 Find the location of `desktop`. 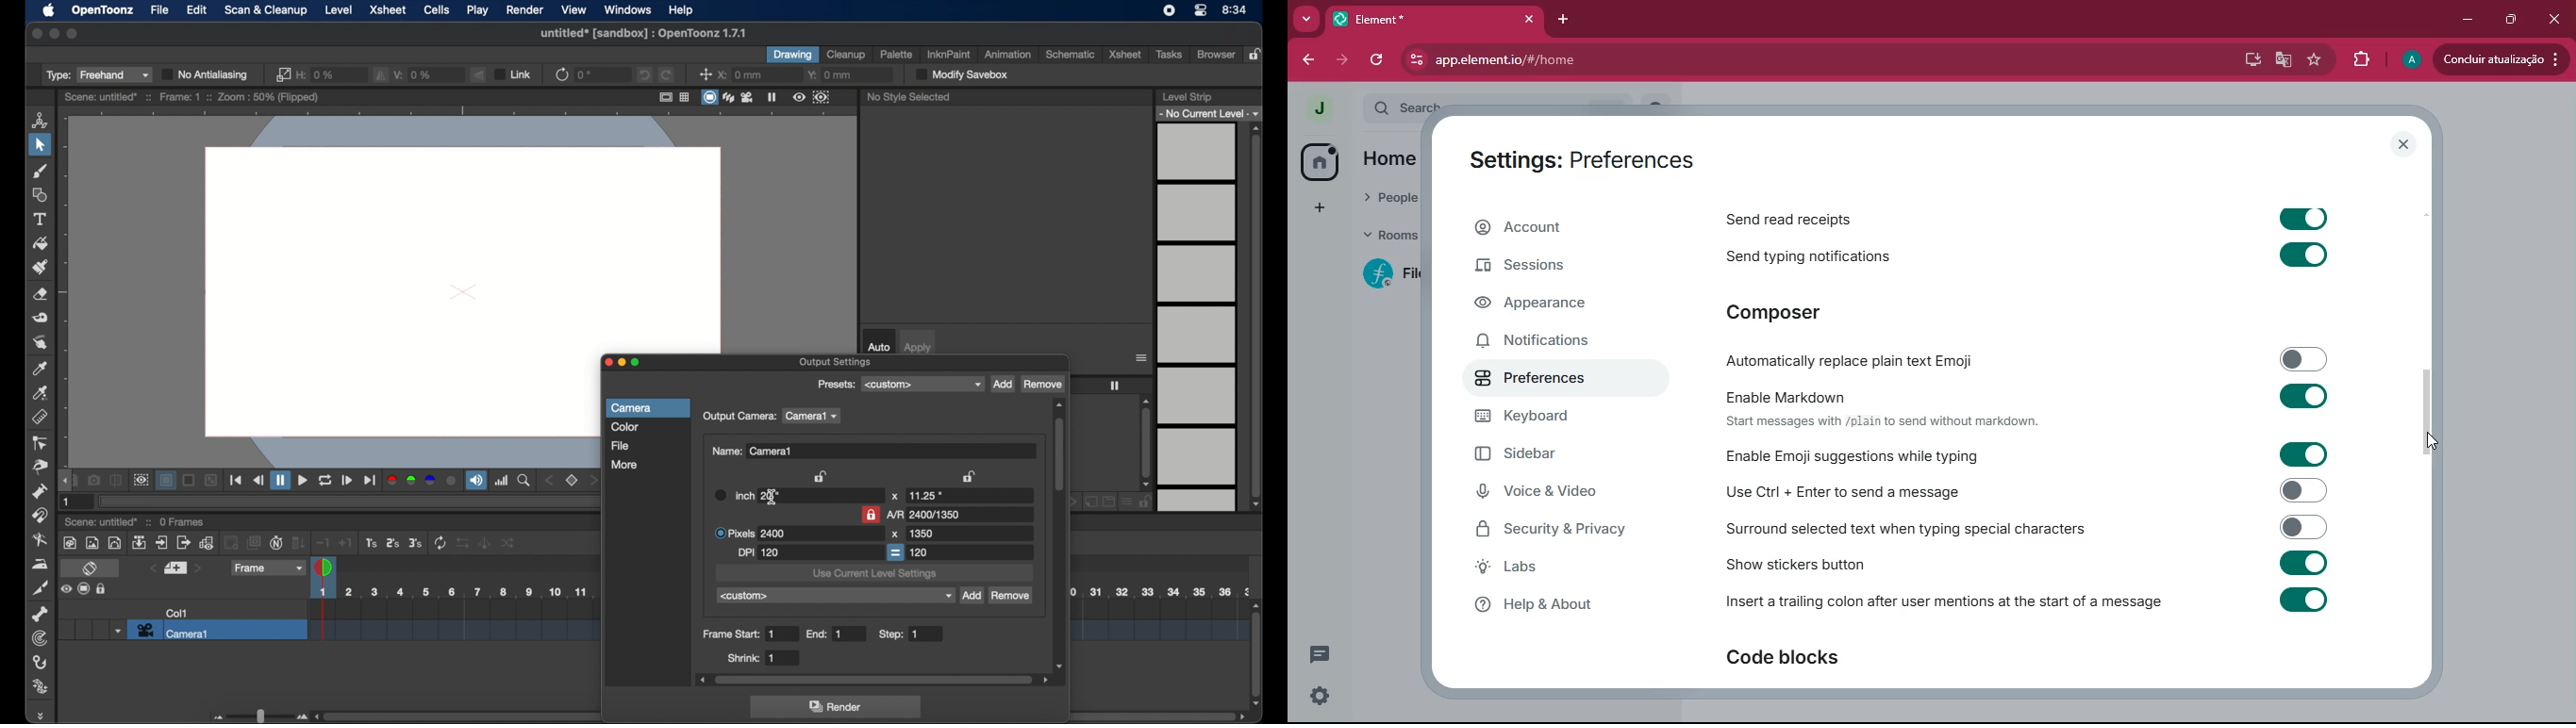

desktop is located at coordinates (2252, 61).